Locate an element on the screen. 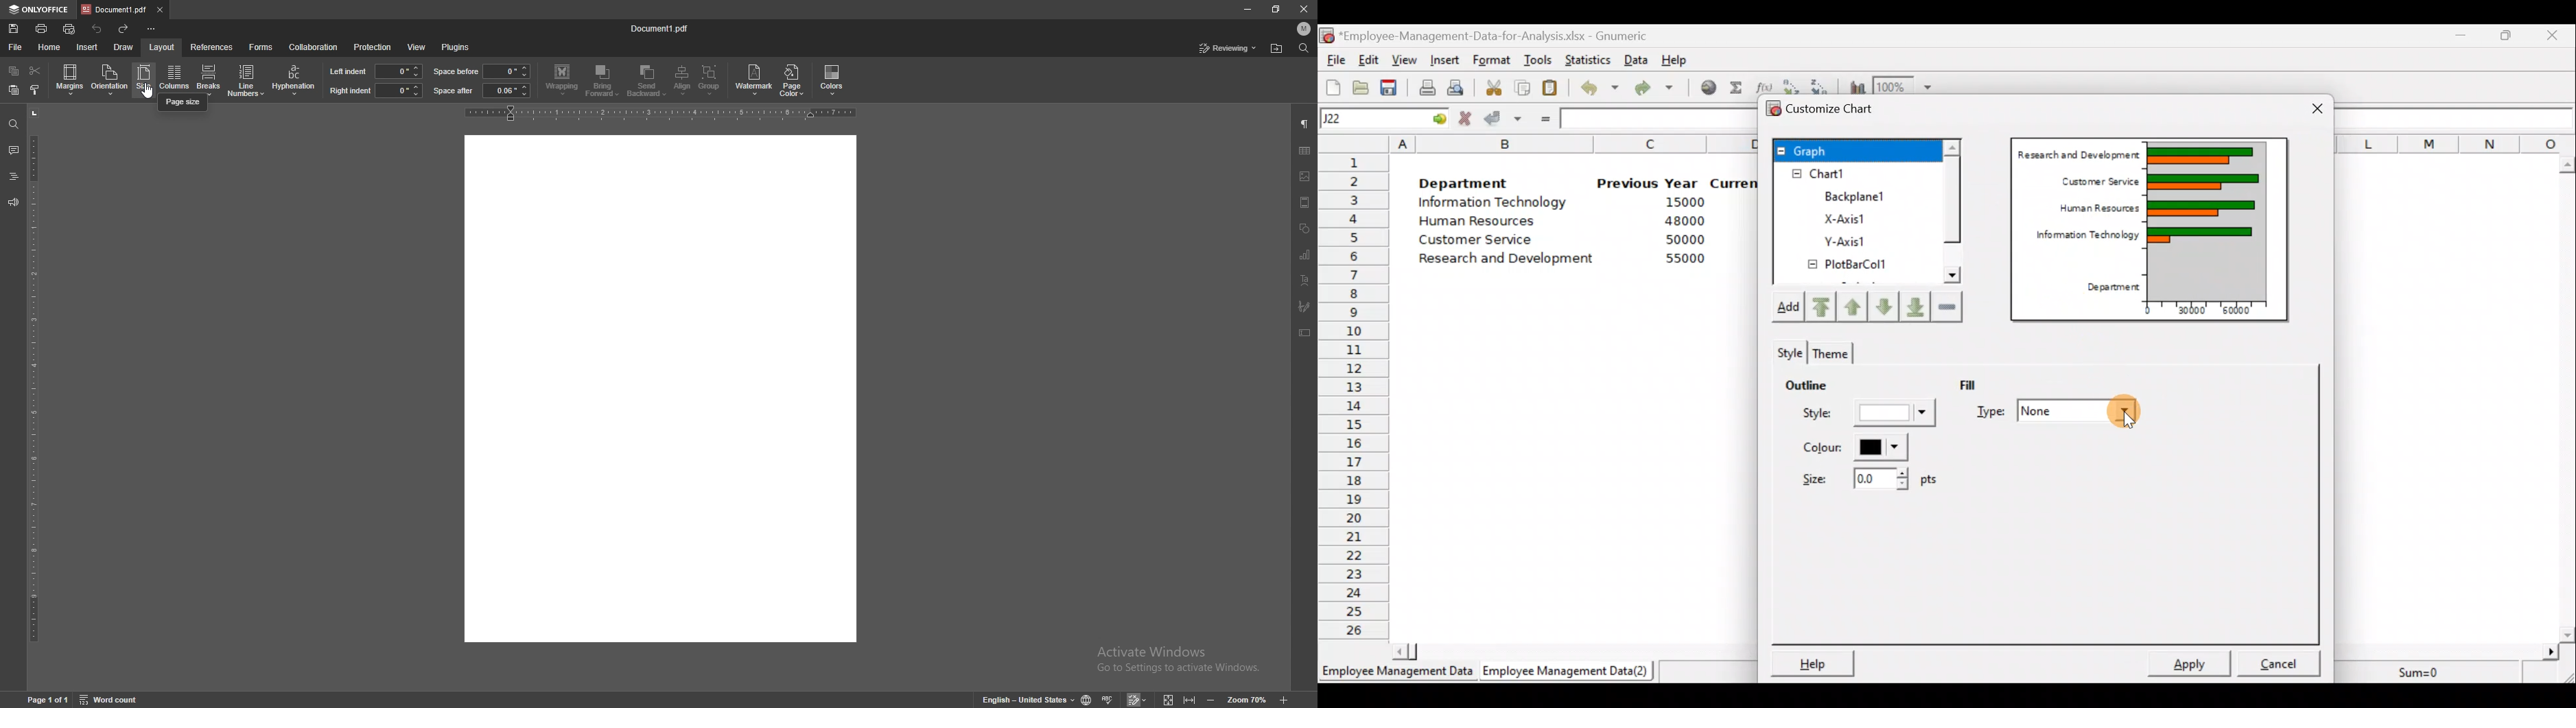 This screenshot has height=728, width=2576. Gnumeric logo is located at coordinates (1328, 35).